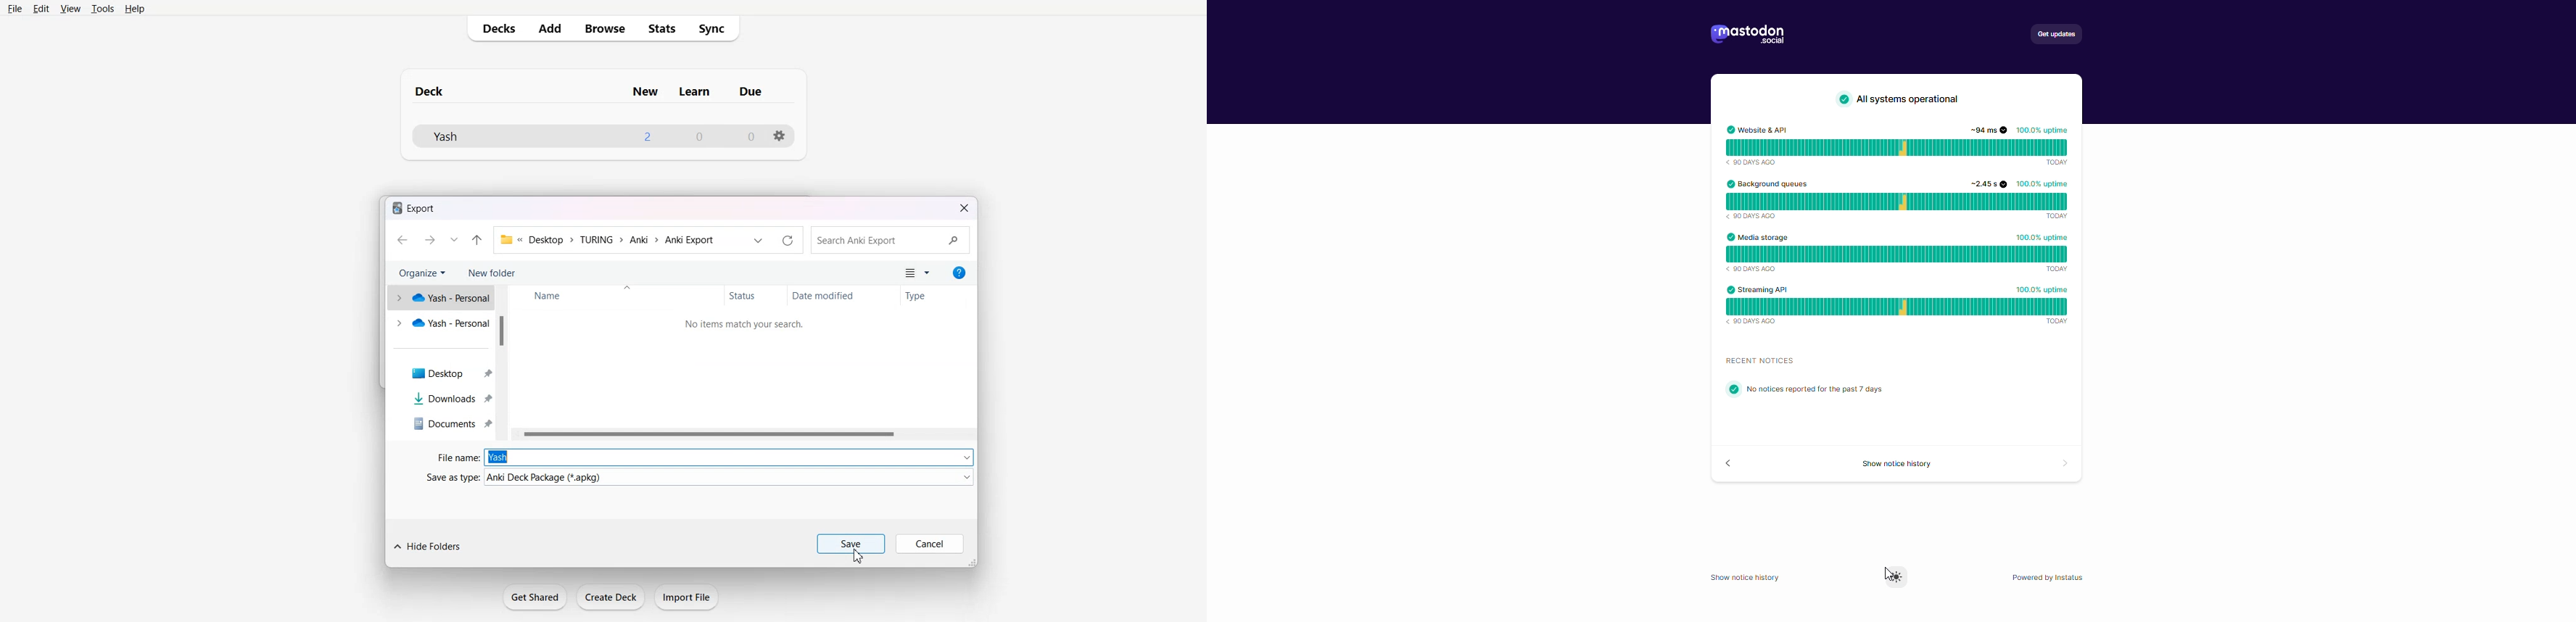  What do you see at coordinates (440, 298) in the screenshot?
I see `One Drive` at bounding box center [440, 298].